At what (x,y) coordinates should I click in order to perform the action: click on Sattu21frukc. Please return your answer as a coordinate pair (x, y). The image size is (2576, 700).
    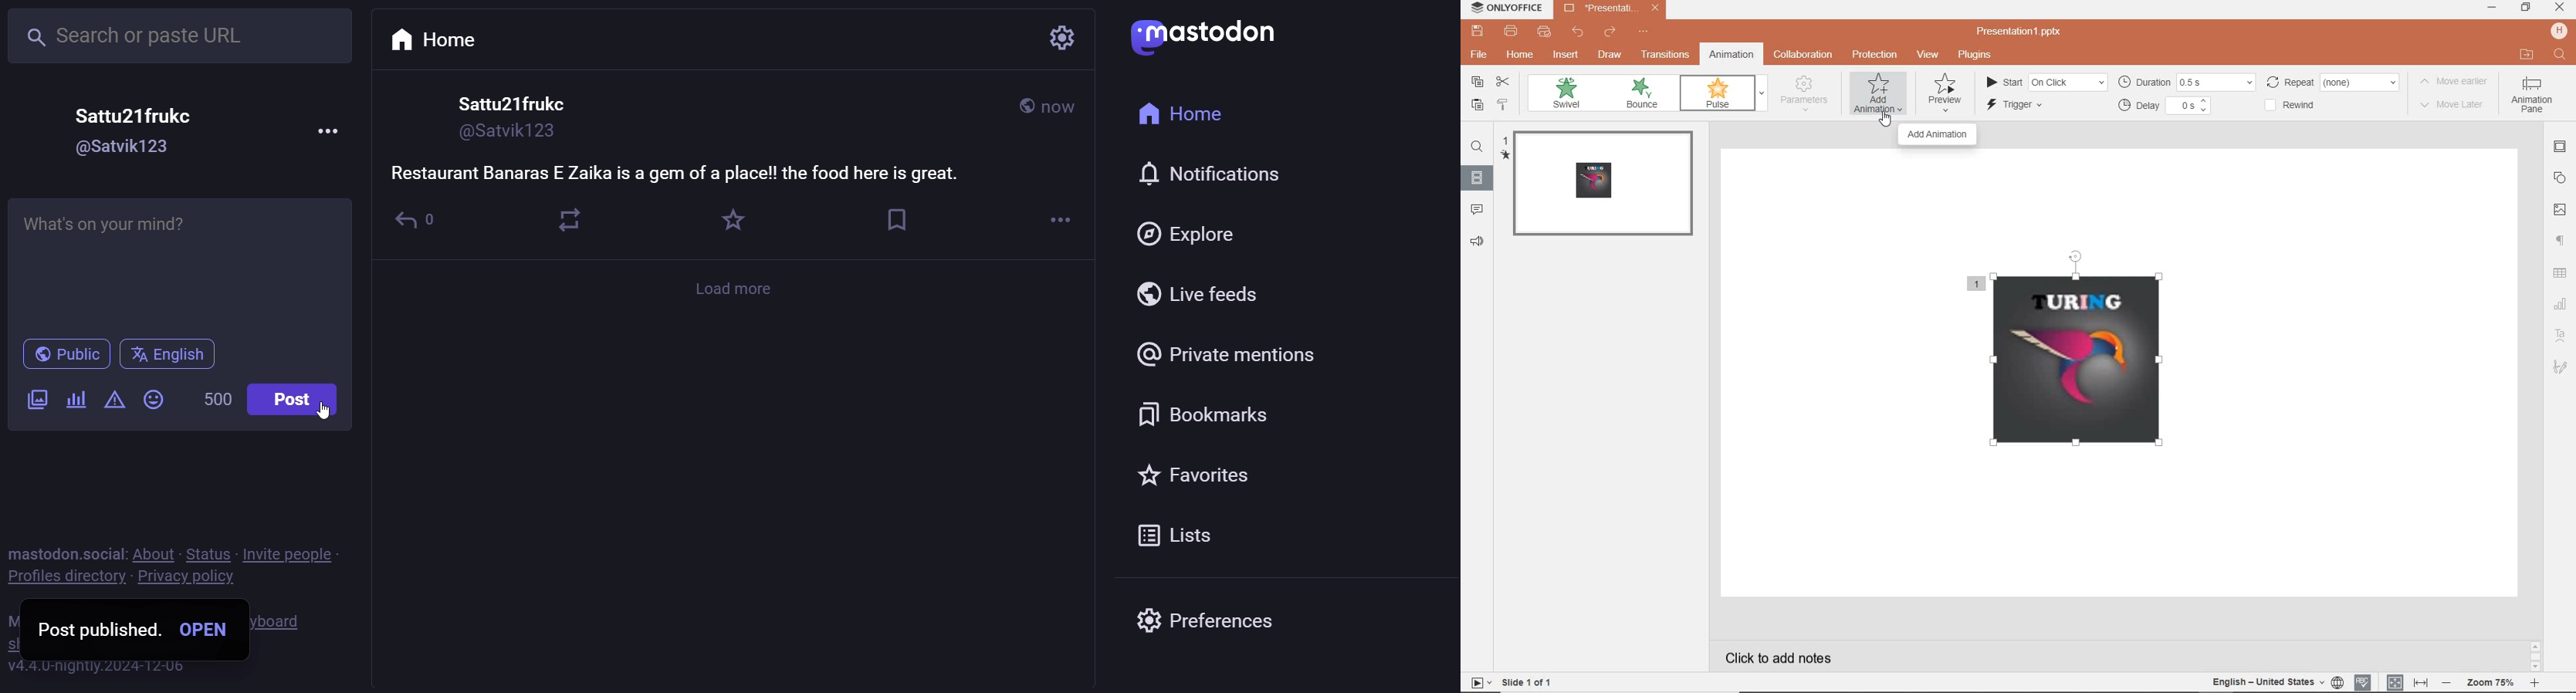
    Looking at the image, I should click on (511, 103).